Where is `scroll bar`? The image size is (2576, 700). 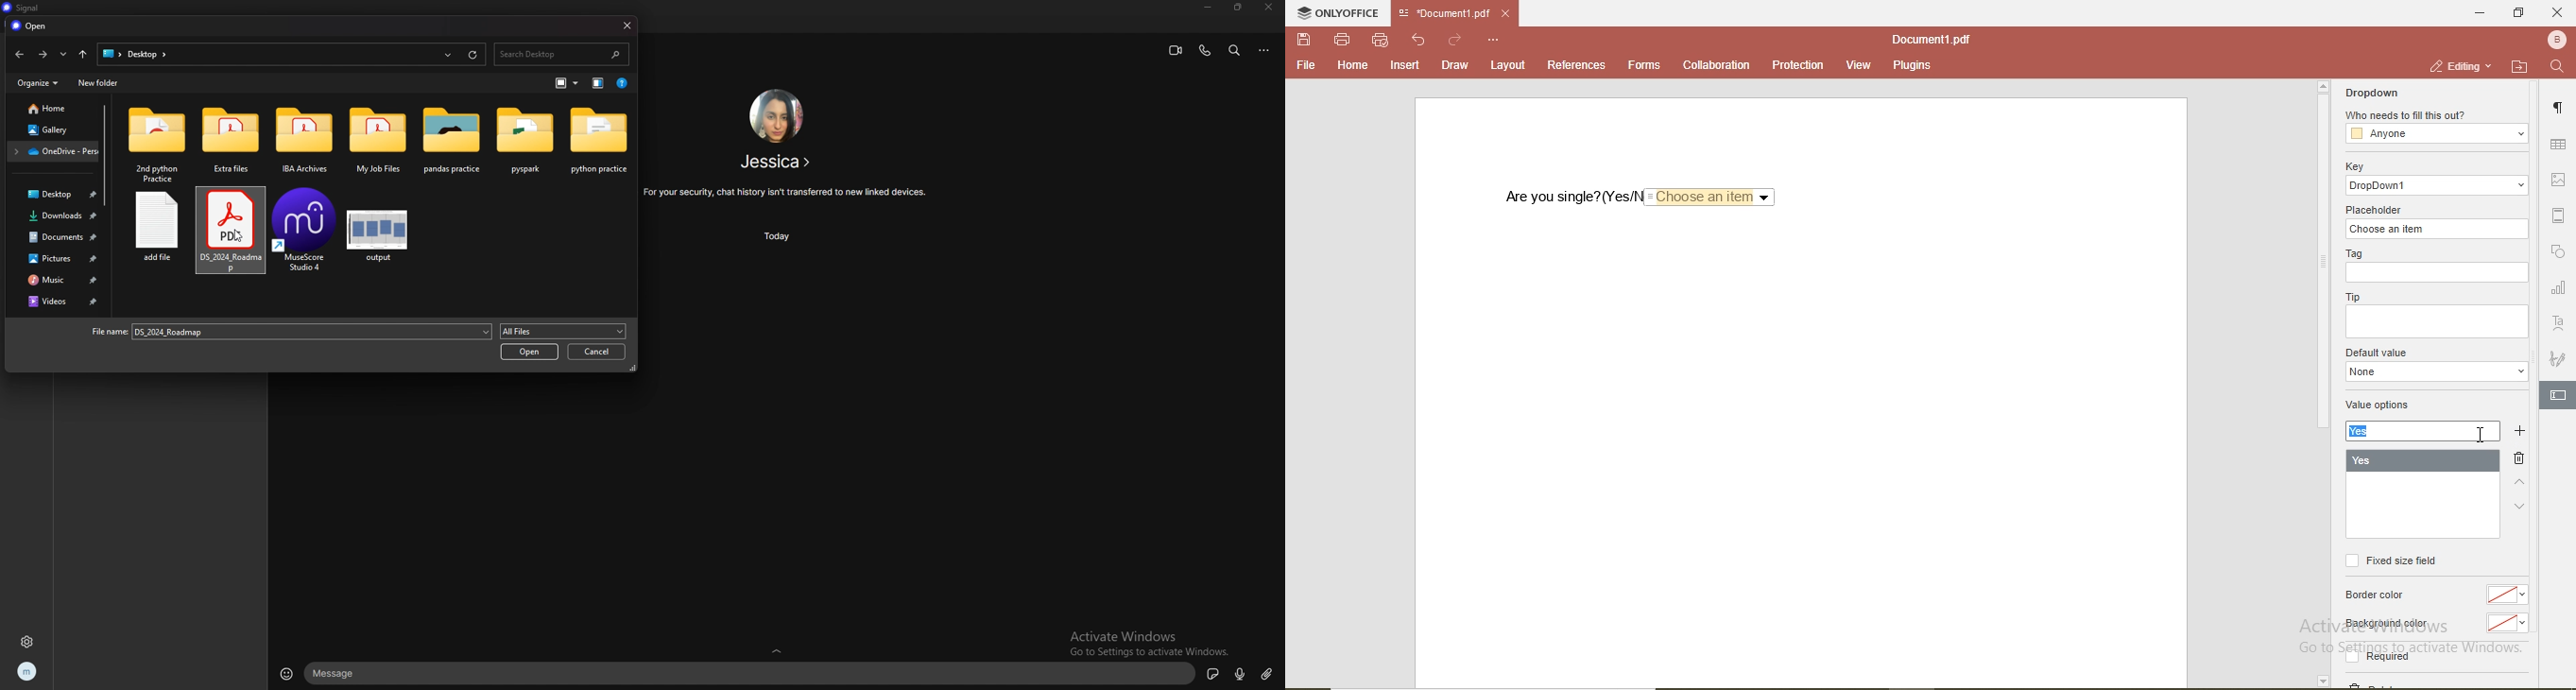 scroll bar is located at coordinates (104, 155).